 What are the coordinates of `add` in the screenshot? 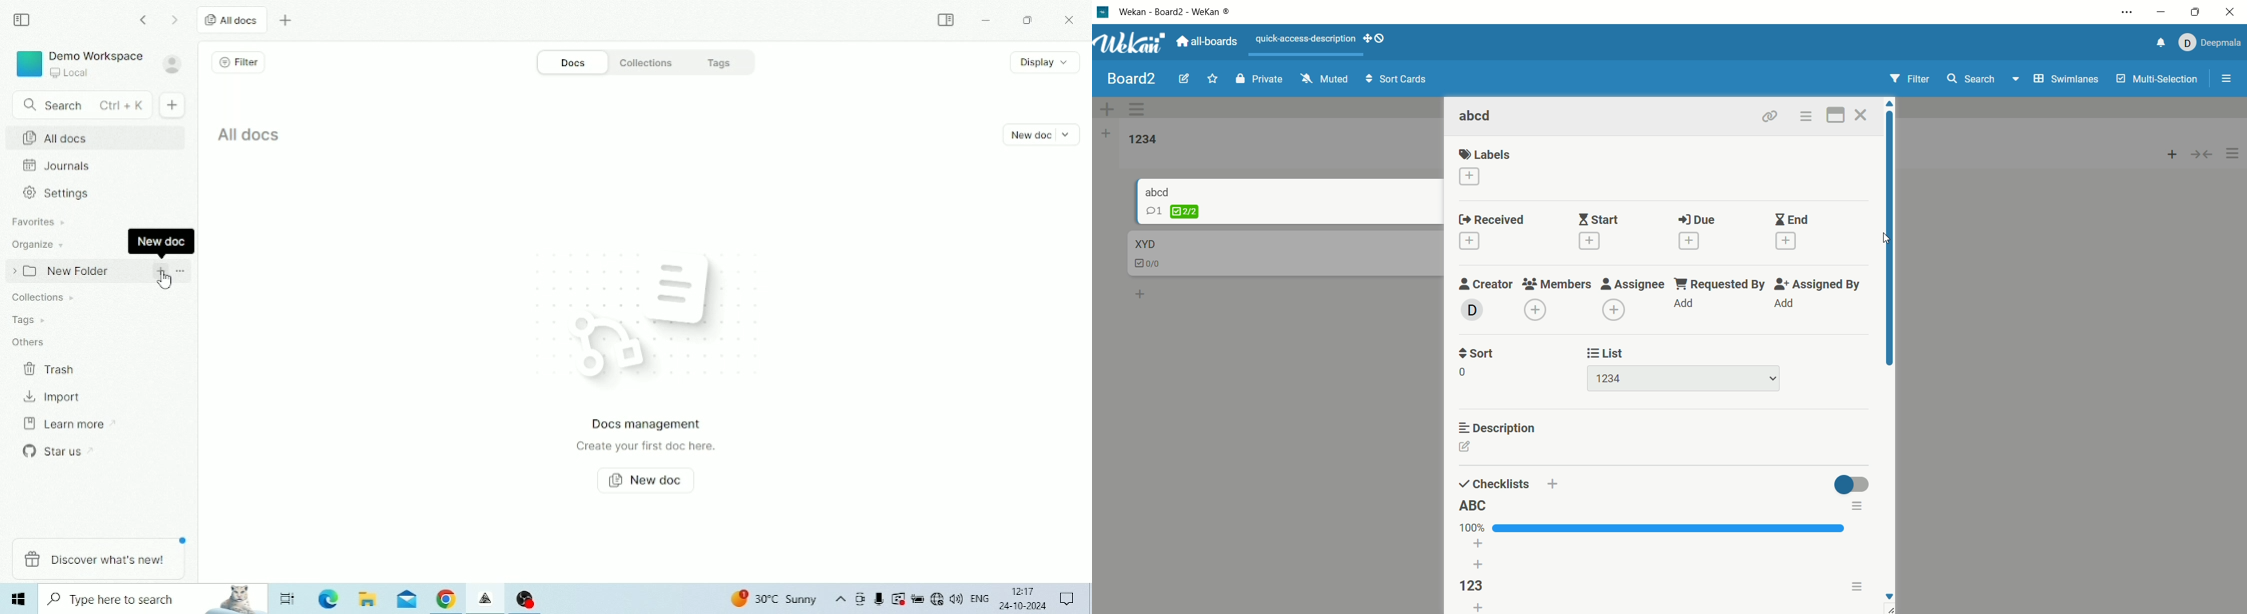 It's located at (2173, 151).